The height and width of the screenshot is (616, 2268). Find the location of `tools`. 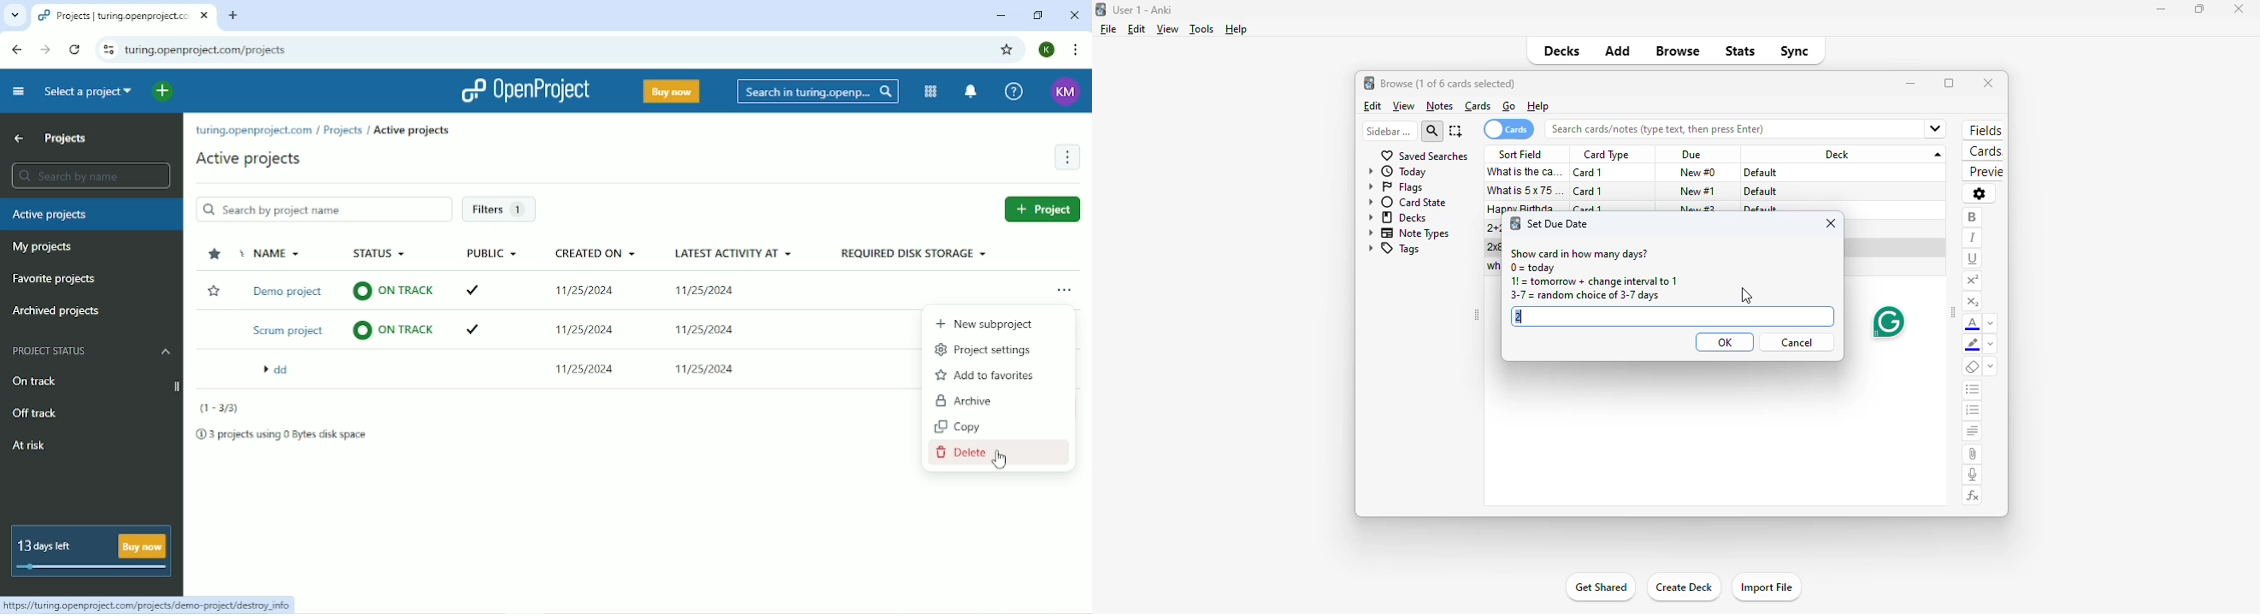

tools is located at coordinates (1201, 30).